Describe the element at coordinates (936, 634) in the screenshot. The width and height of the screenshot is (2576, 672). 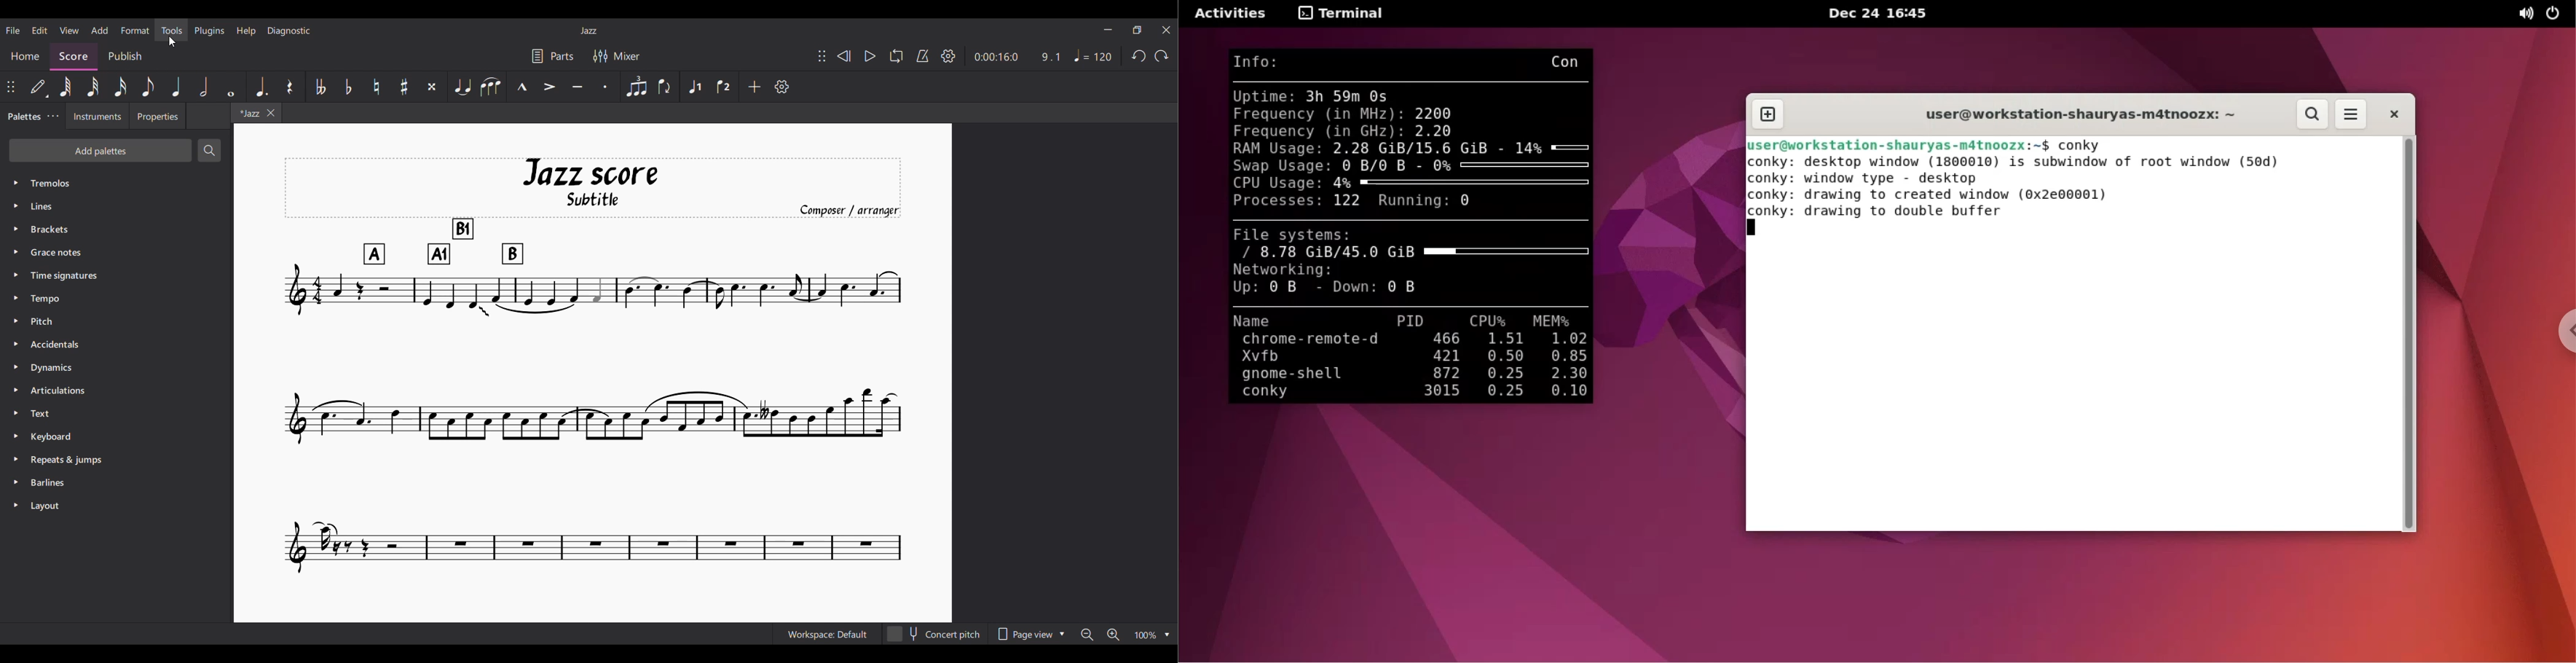
I see `Concert pitch toggle` at that location.